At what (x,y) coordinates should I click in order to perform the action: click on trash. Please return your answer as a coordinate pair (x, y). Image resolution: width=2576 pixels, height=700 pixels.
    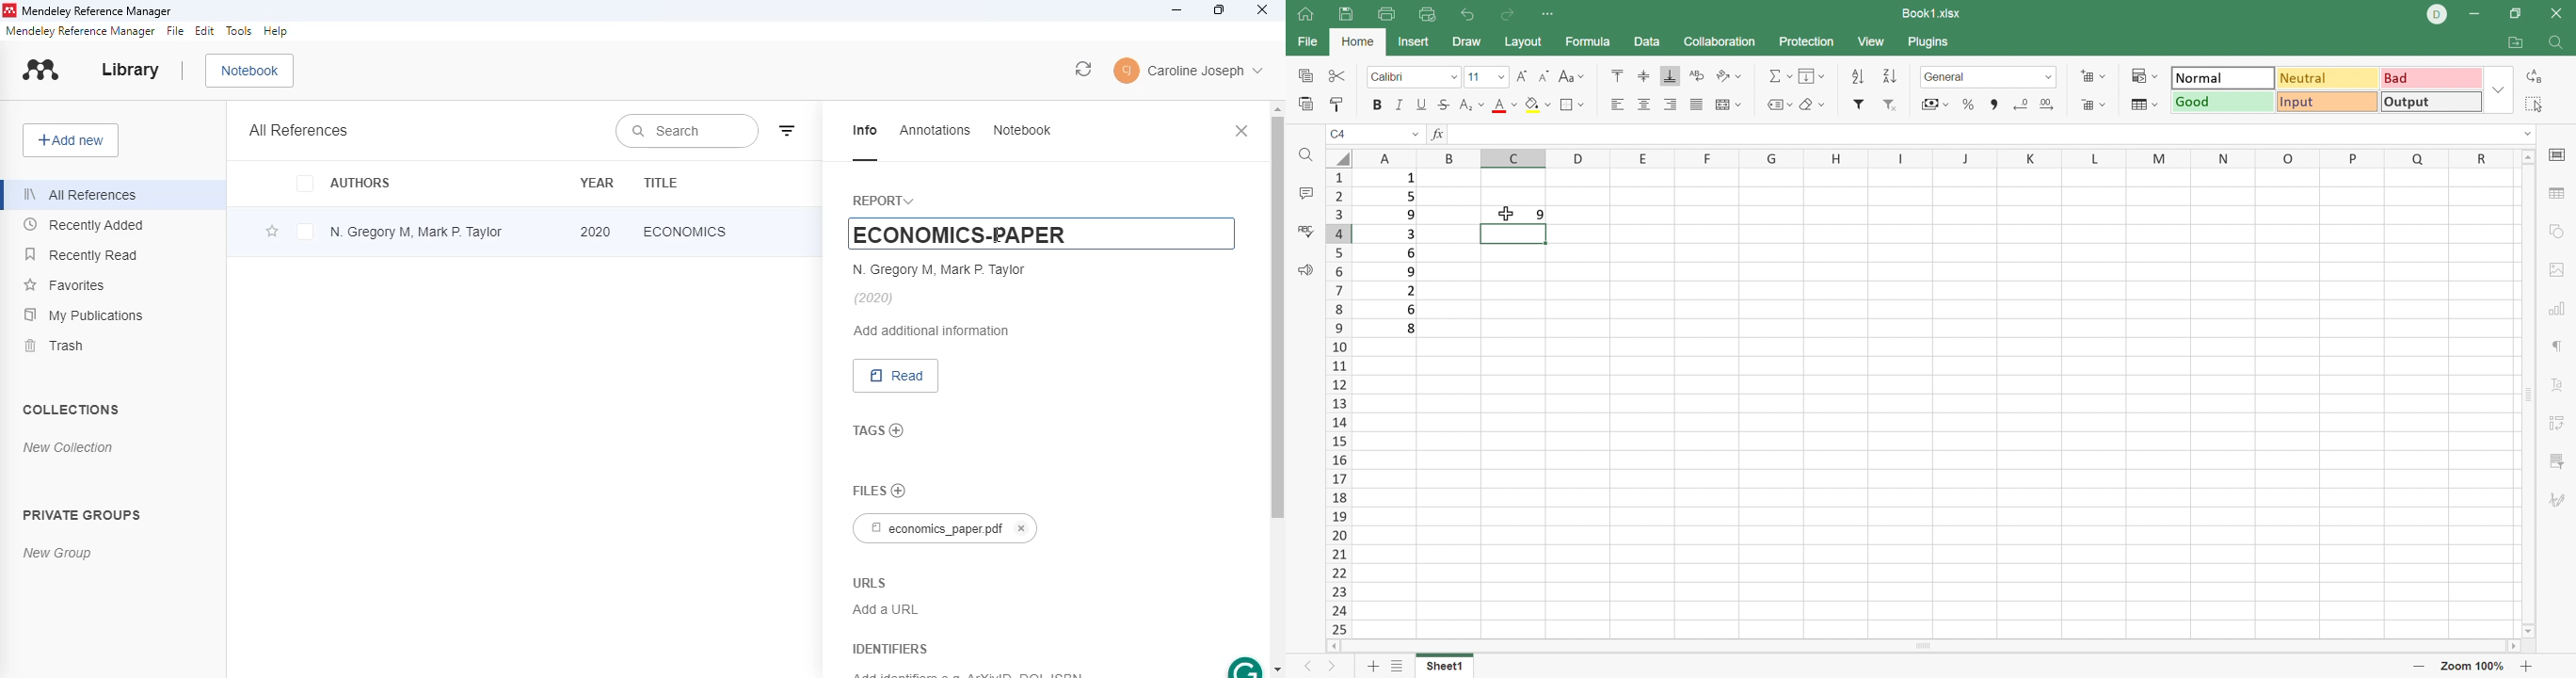
    Looking at the image, I should click on (54, 346).